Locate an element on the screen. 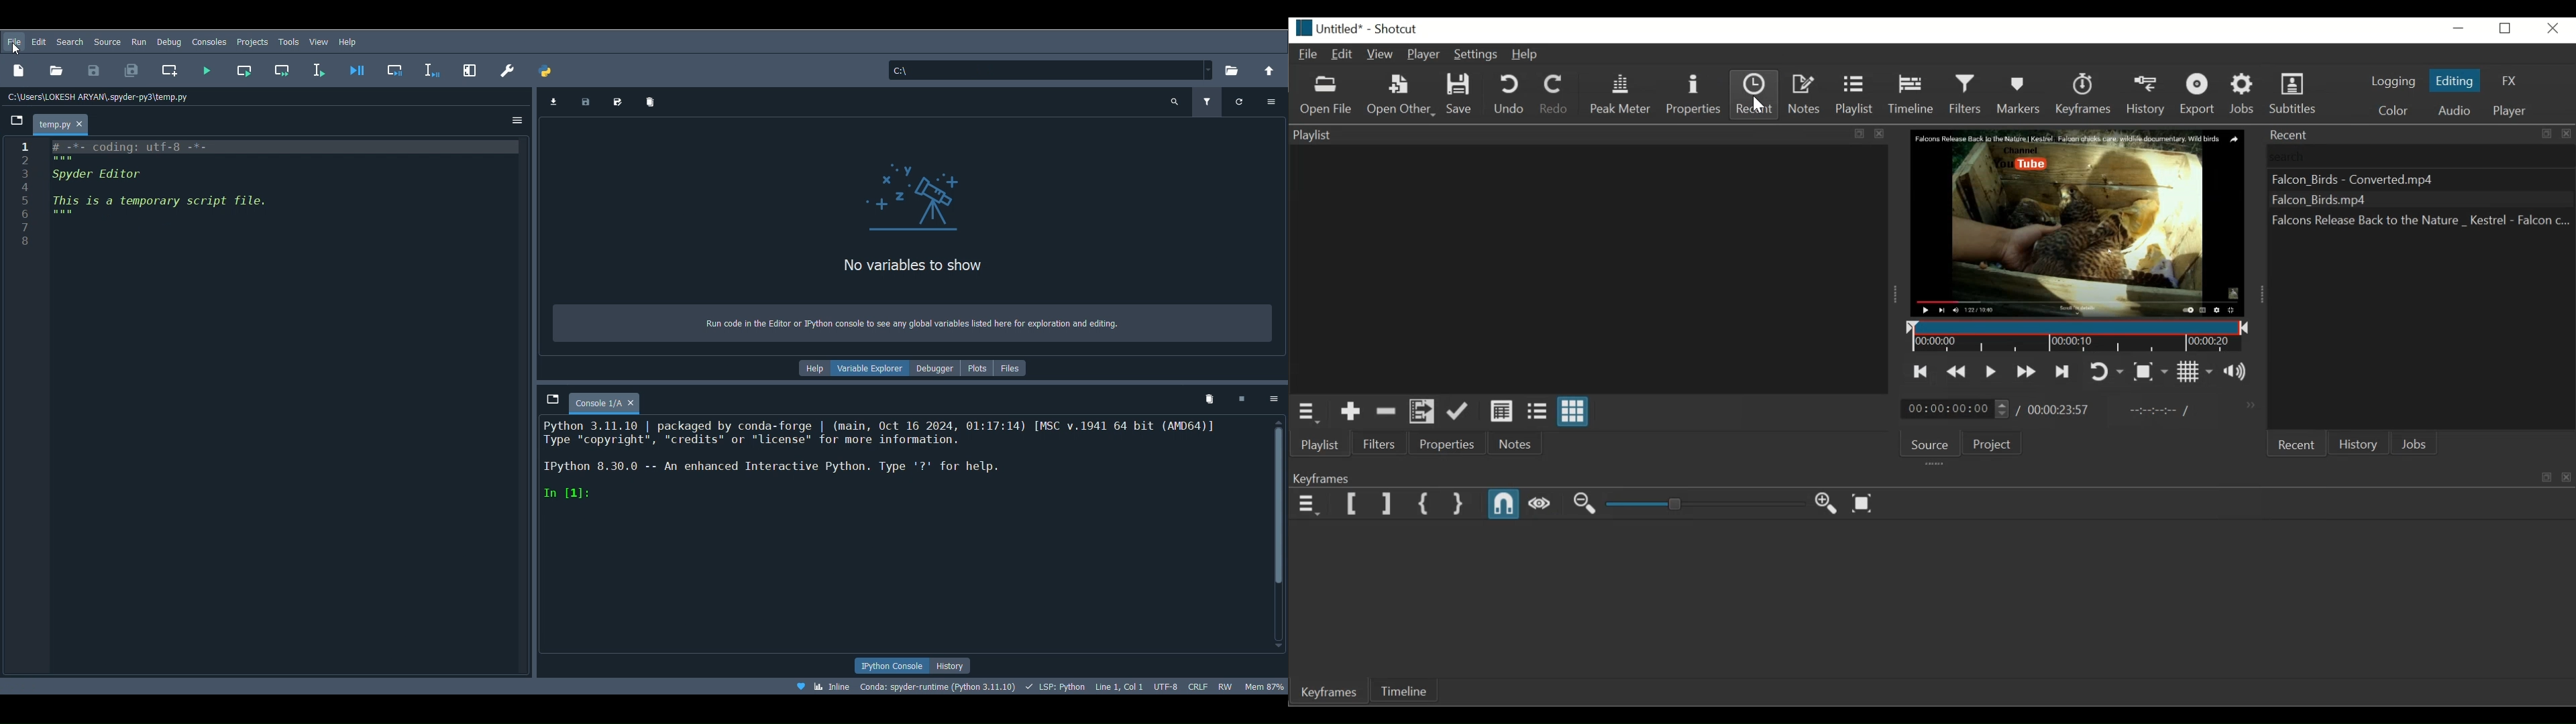  Peak Meter is located at coordinates (1623, 94).